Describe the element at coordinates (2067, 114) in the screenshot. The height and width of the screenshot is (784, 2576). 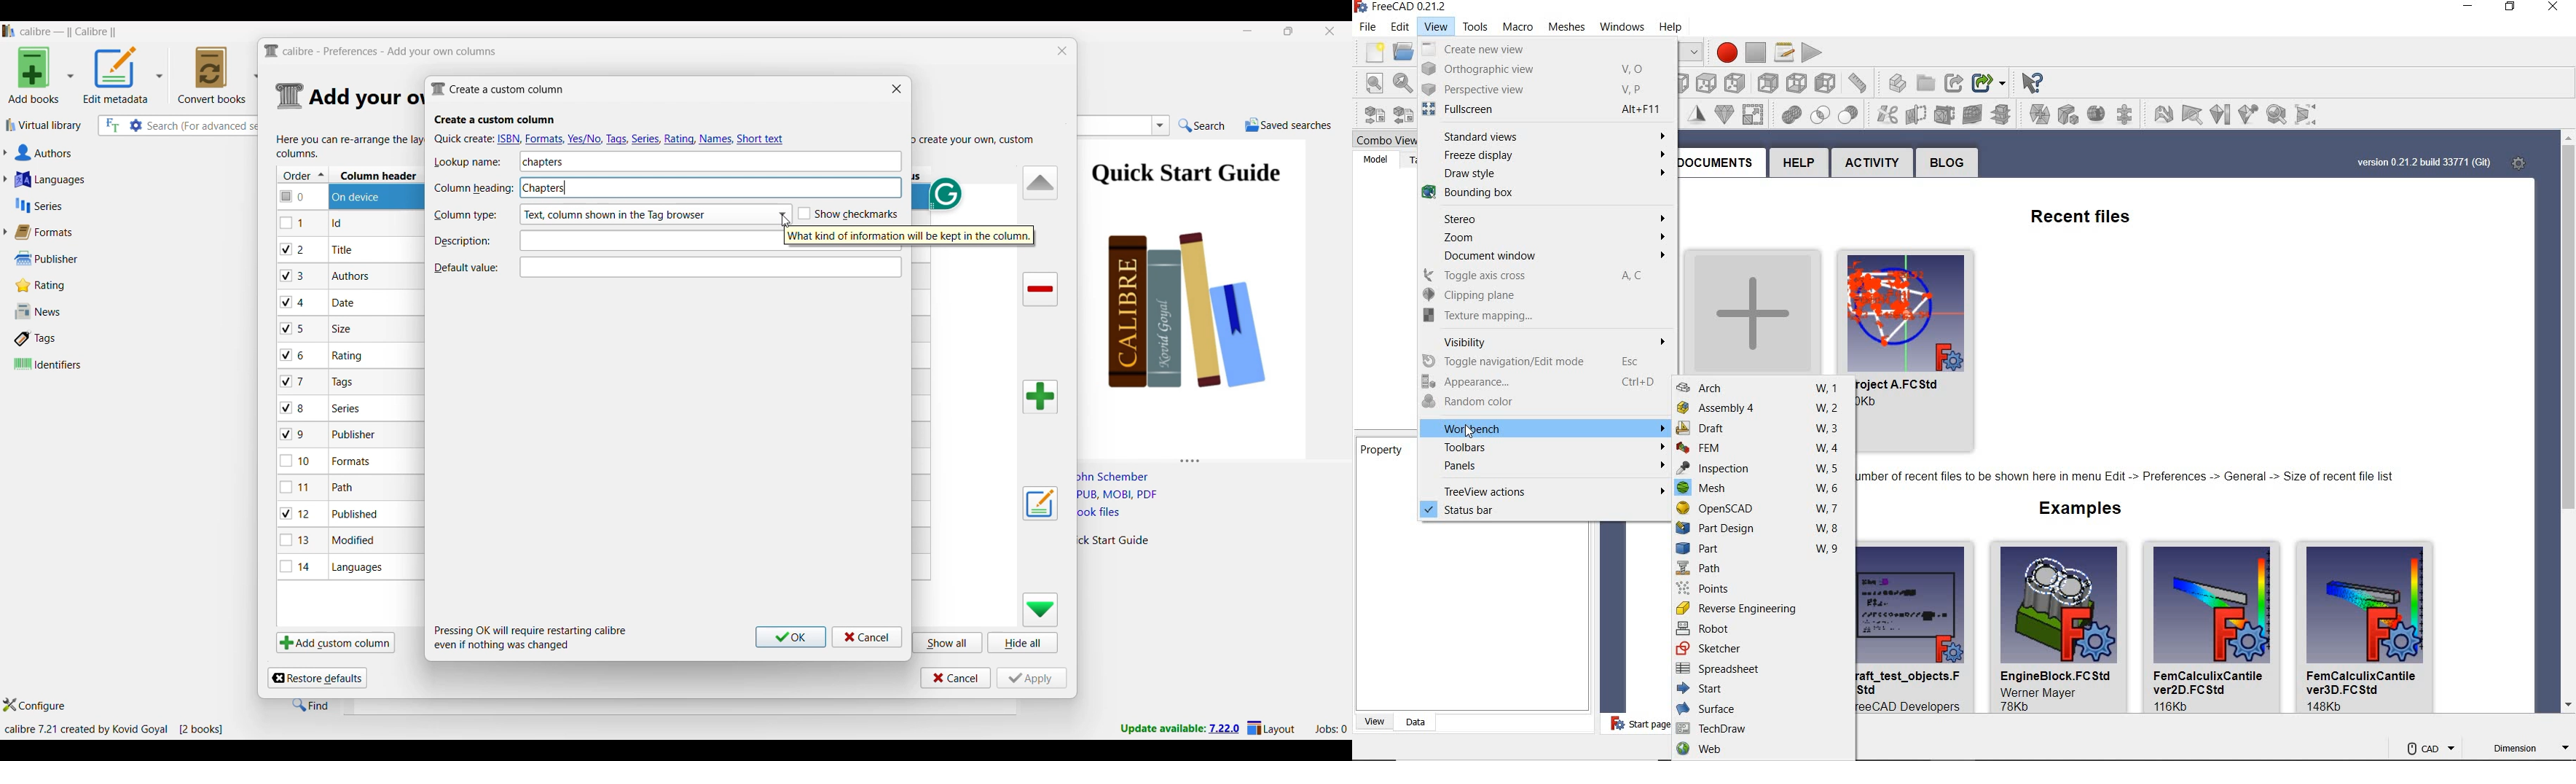
I see `create mesh segments` at that location.